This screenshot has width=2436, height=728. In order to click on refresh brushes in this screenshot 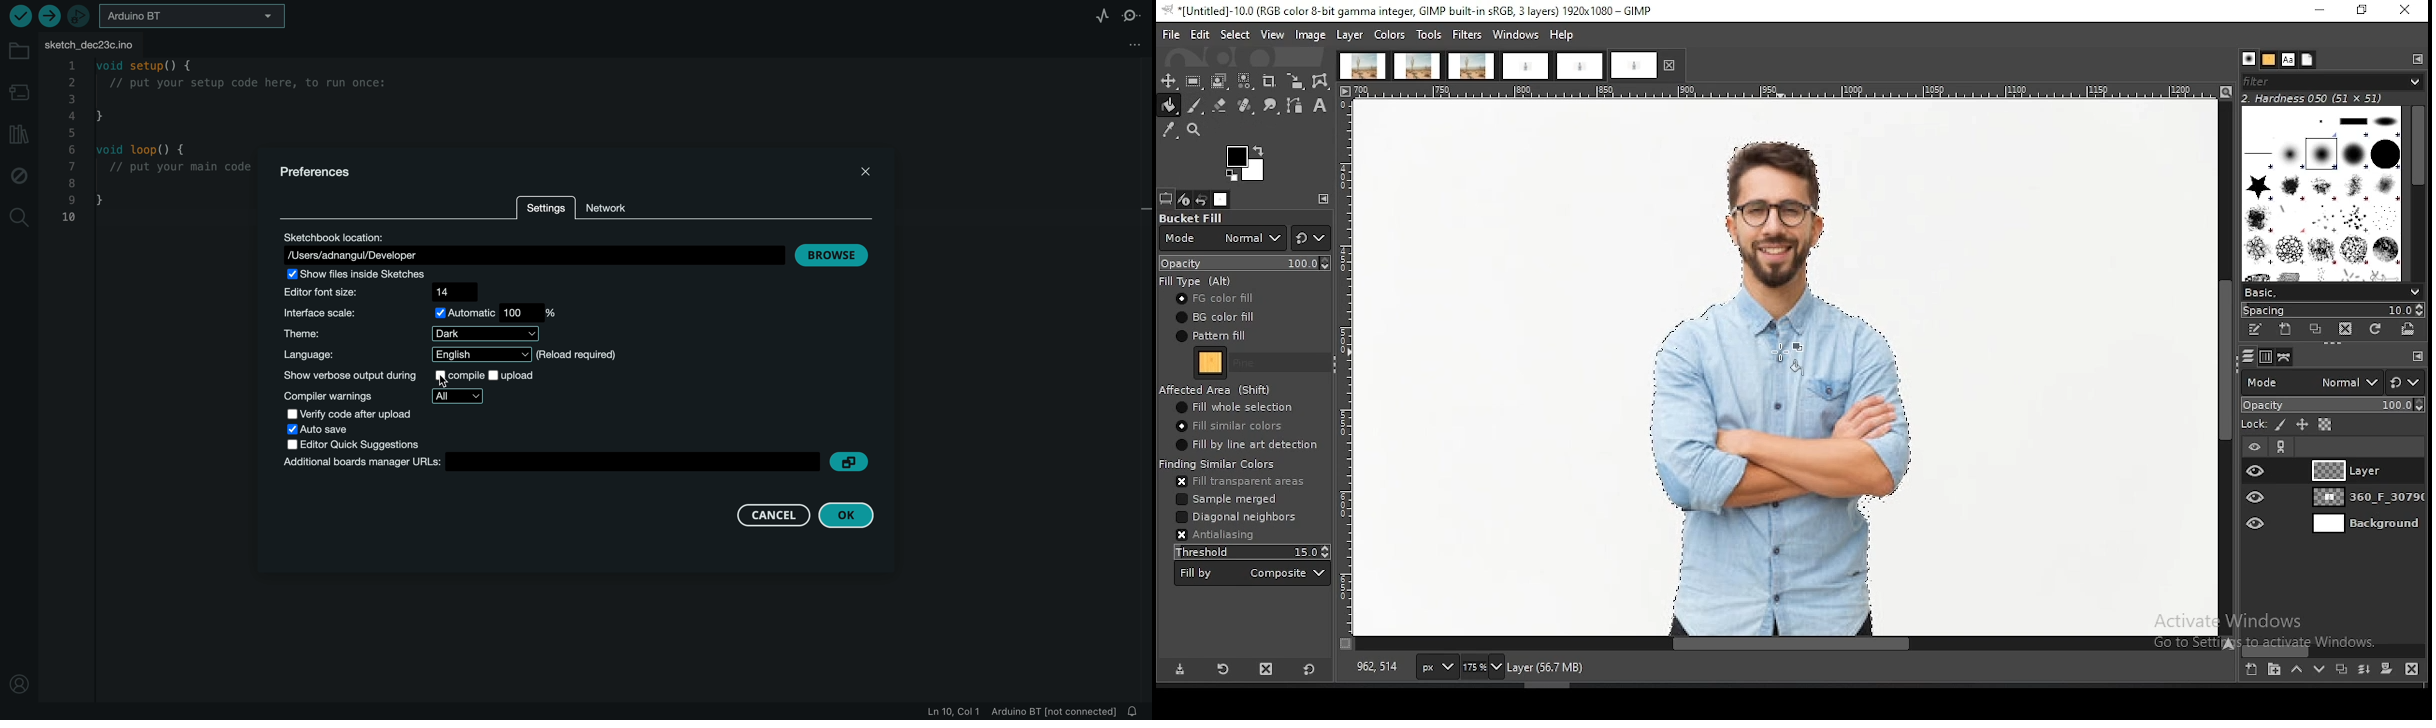, I will do `click(2373, 330)`.